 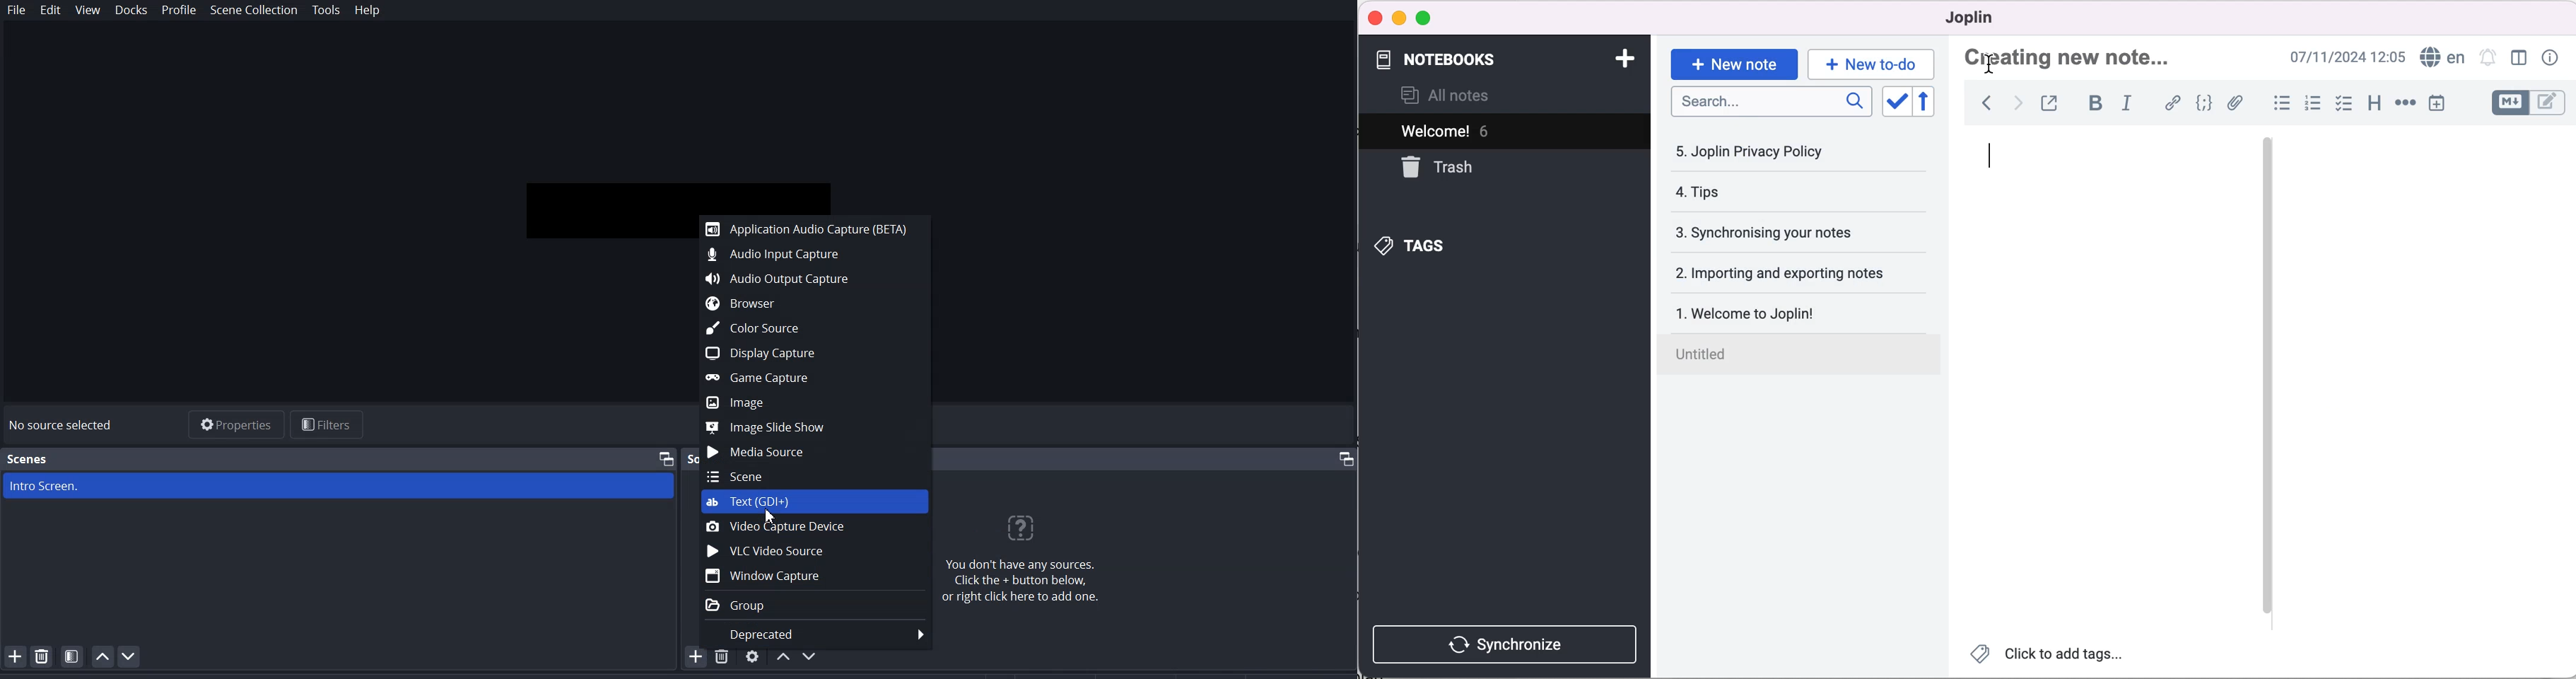 I want to click on Help, so click(x=367, y=11).